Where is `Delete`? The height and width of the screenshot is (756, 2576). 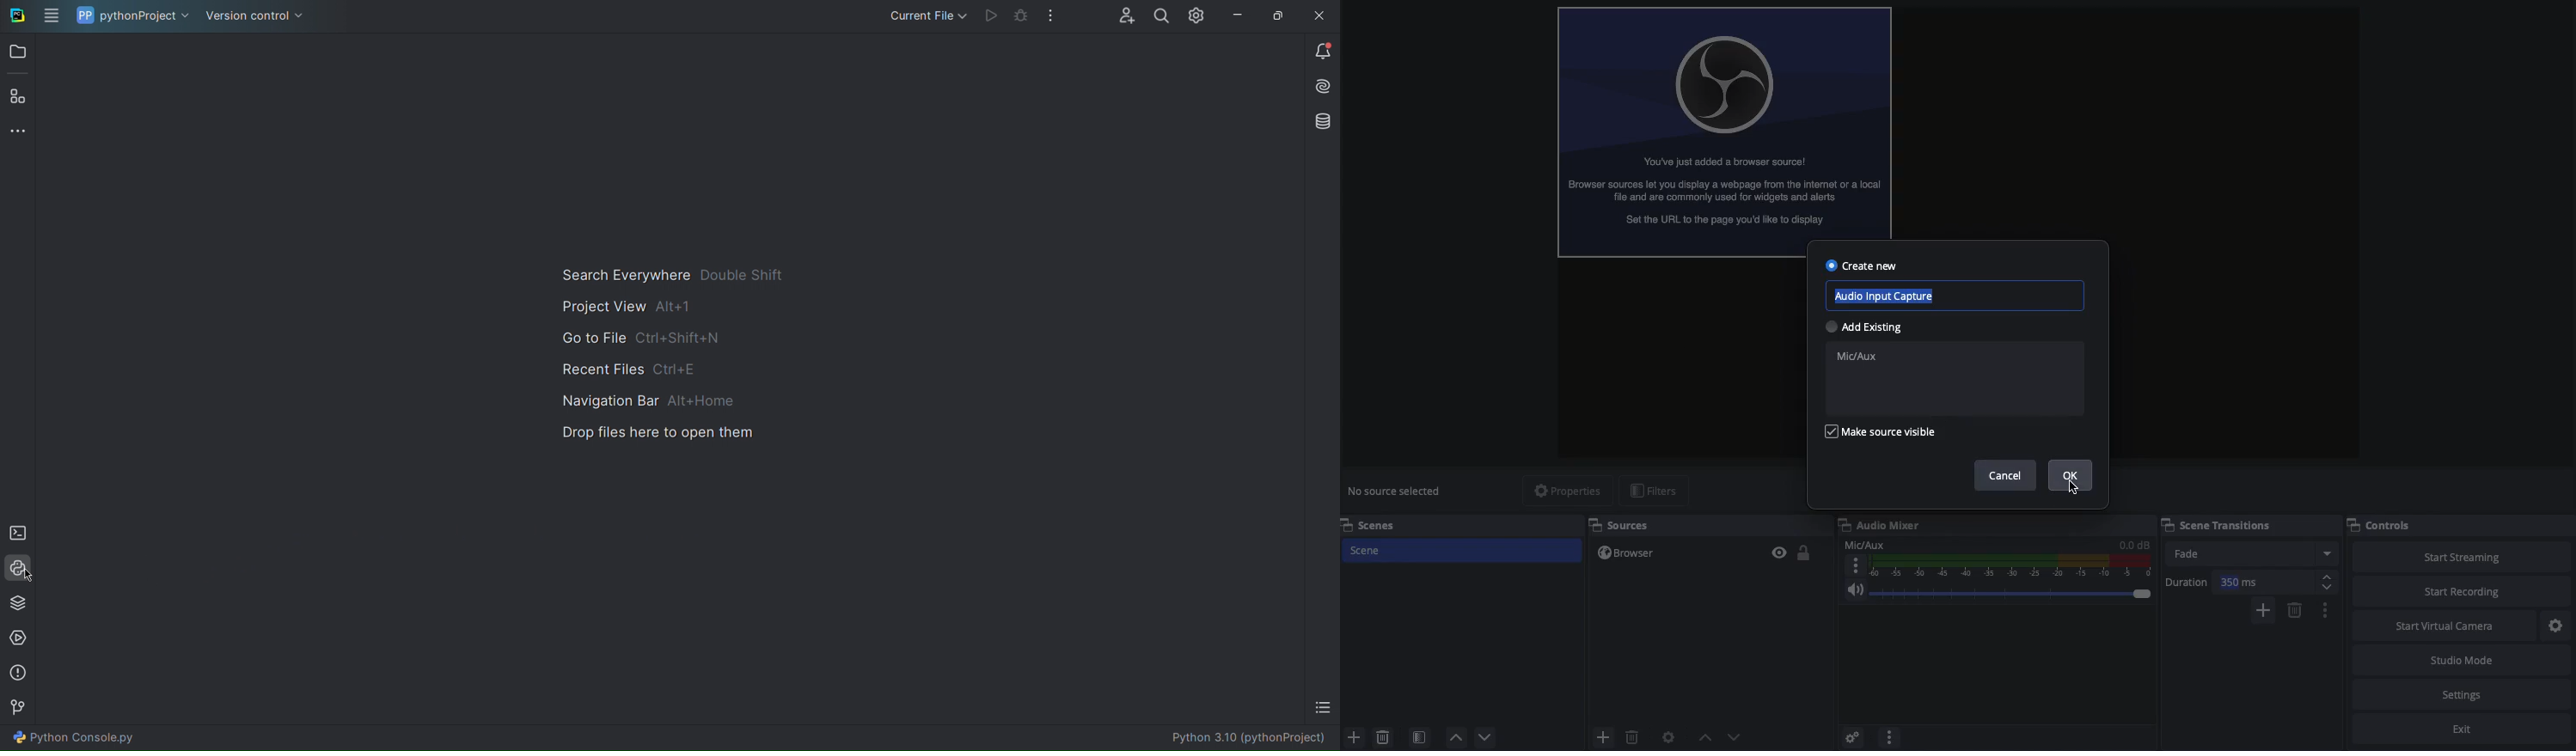
Delete is located at coordinates (1631, 736).